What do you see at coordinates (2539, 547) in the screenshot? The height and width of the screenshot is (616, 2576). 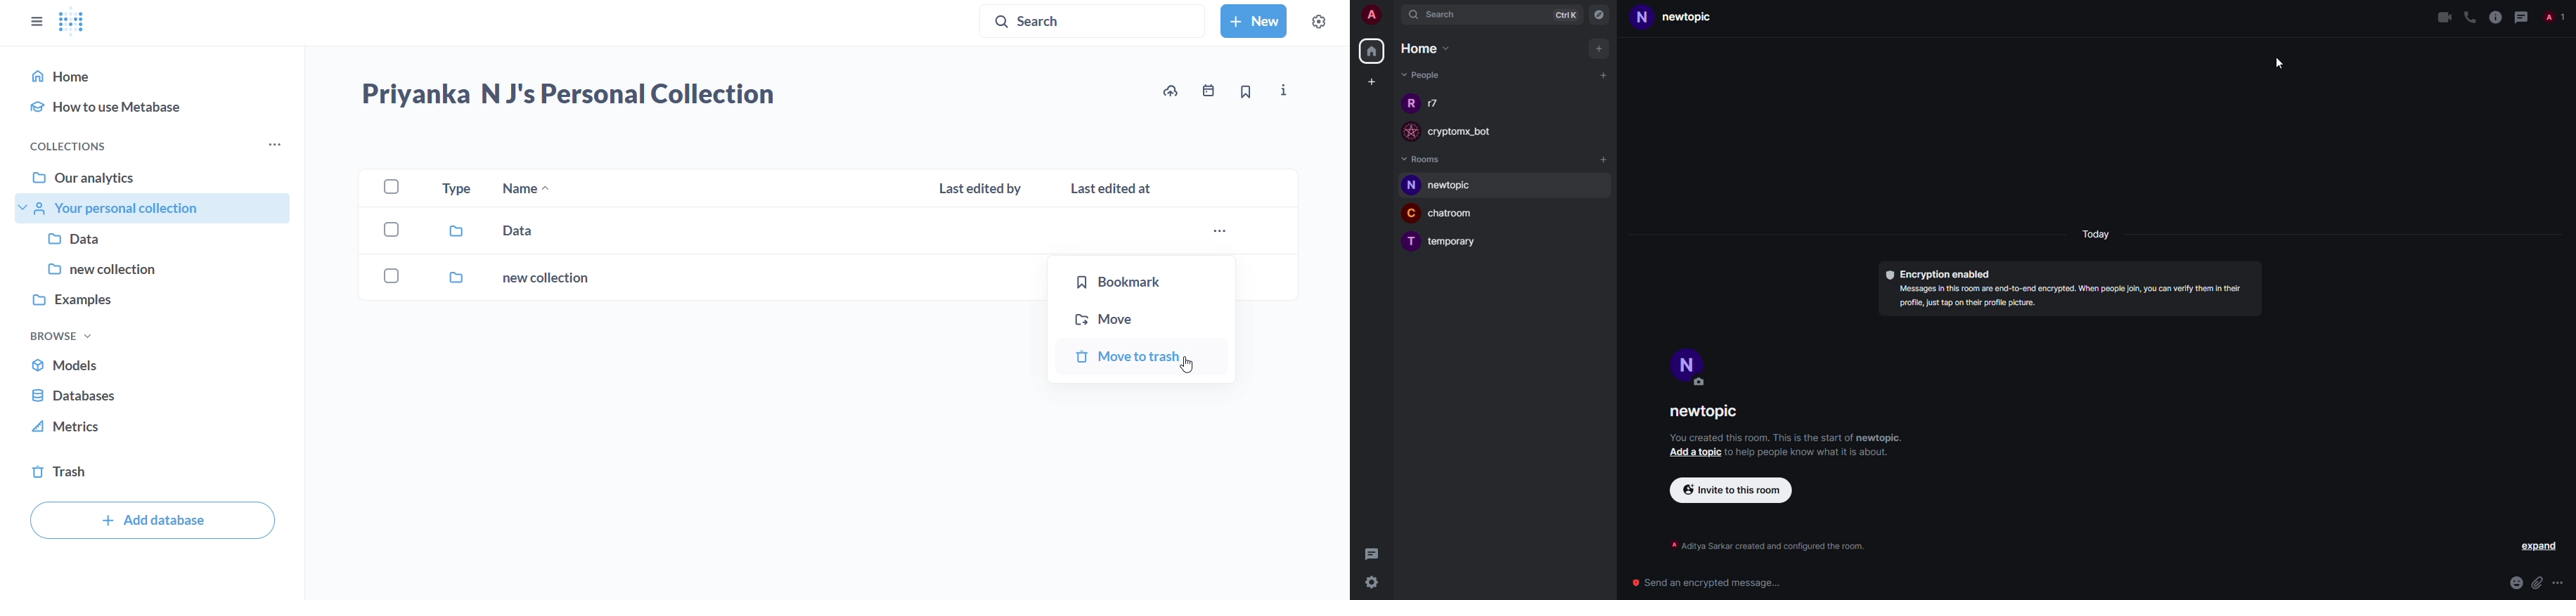 I see `expand` at bounding box center [2539, 547].